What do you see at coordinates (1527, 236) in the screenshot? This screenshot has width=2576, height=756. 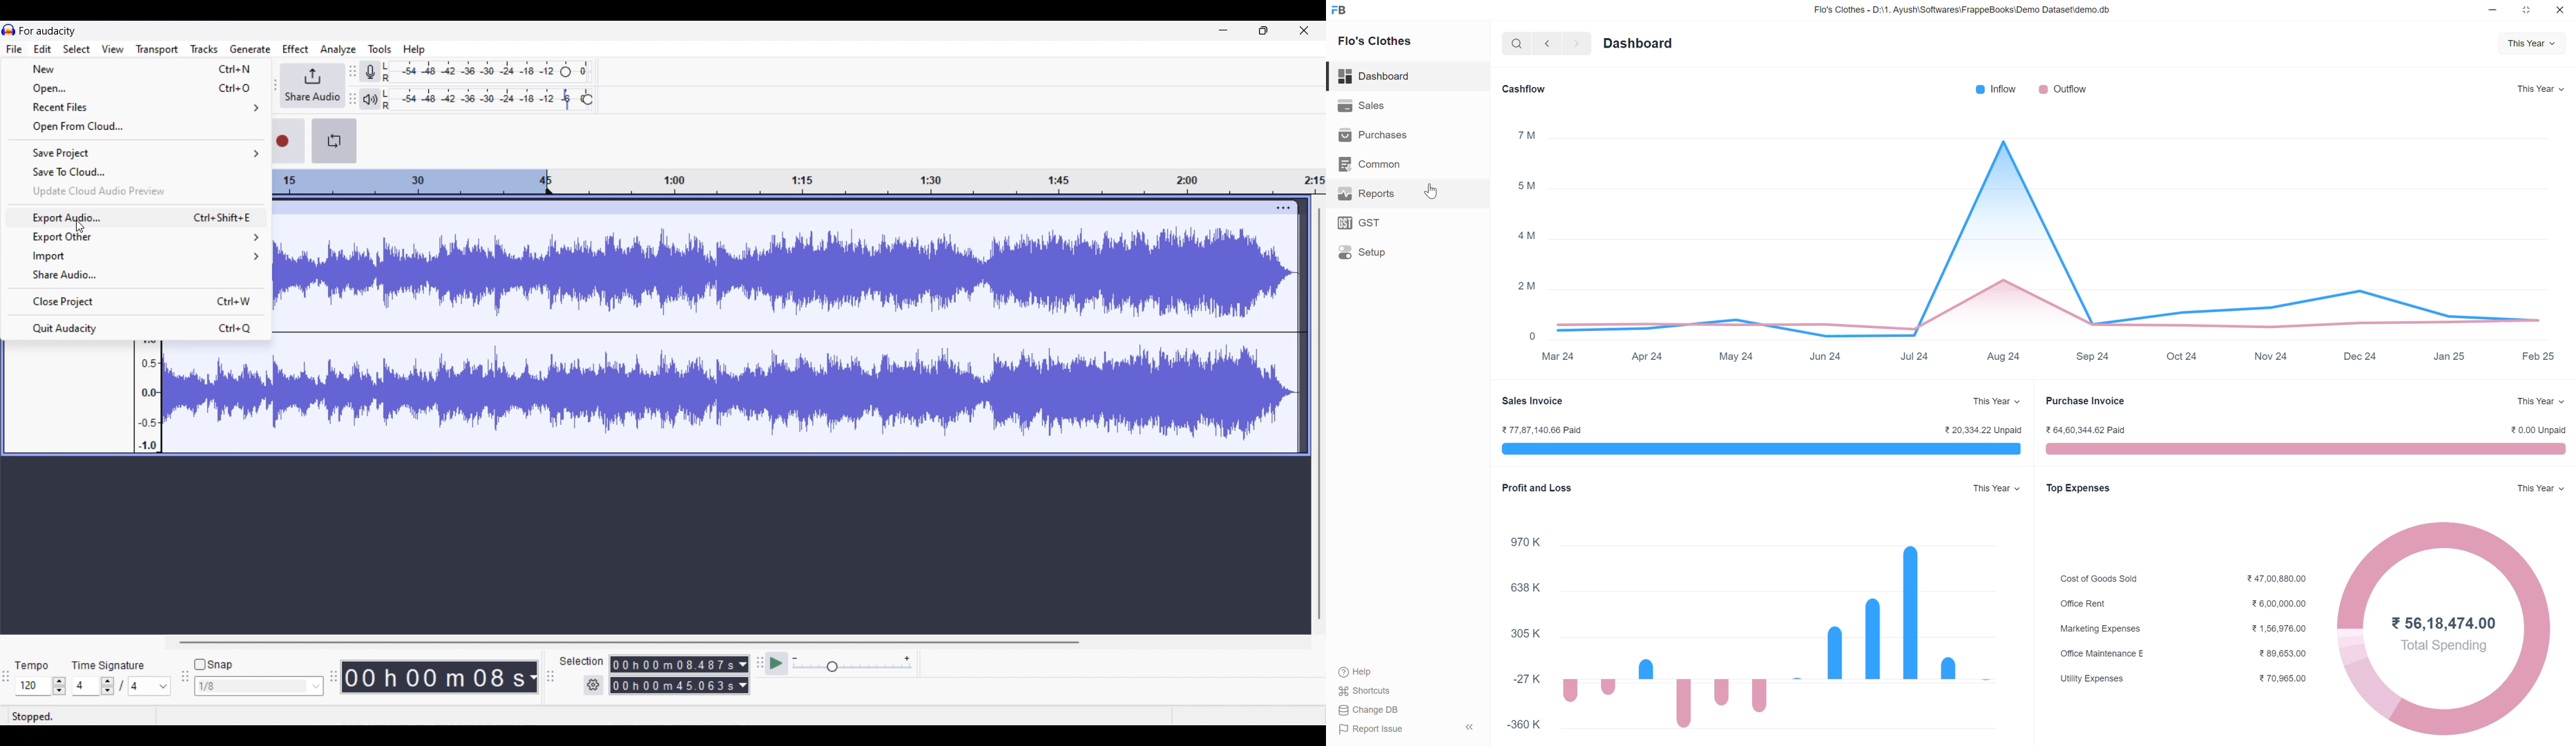 I see `4 m` at bounding box center [1527, 236].